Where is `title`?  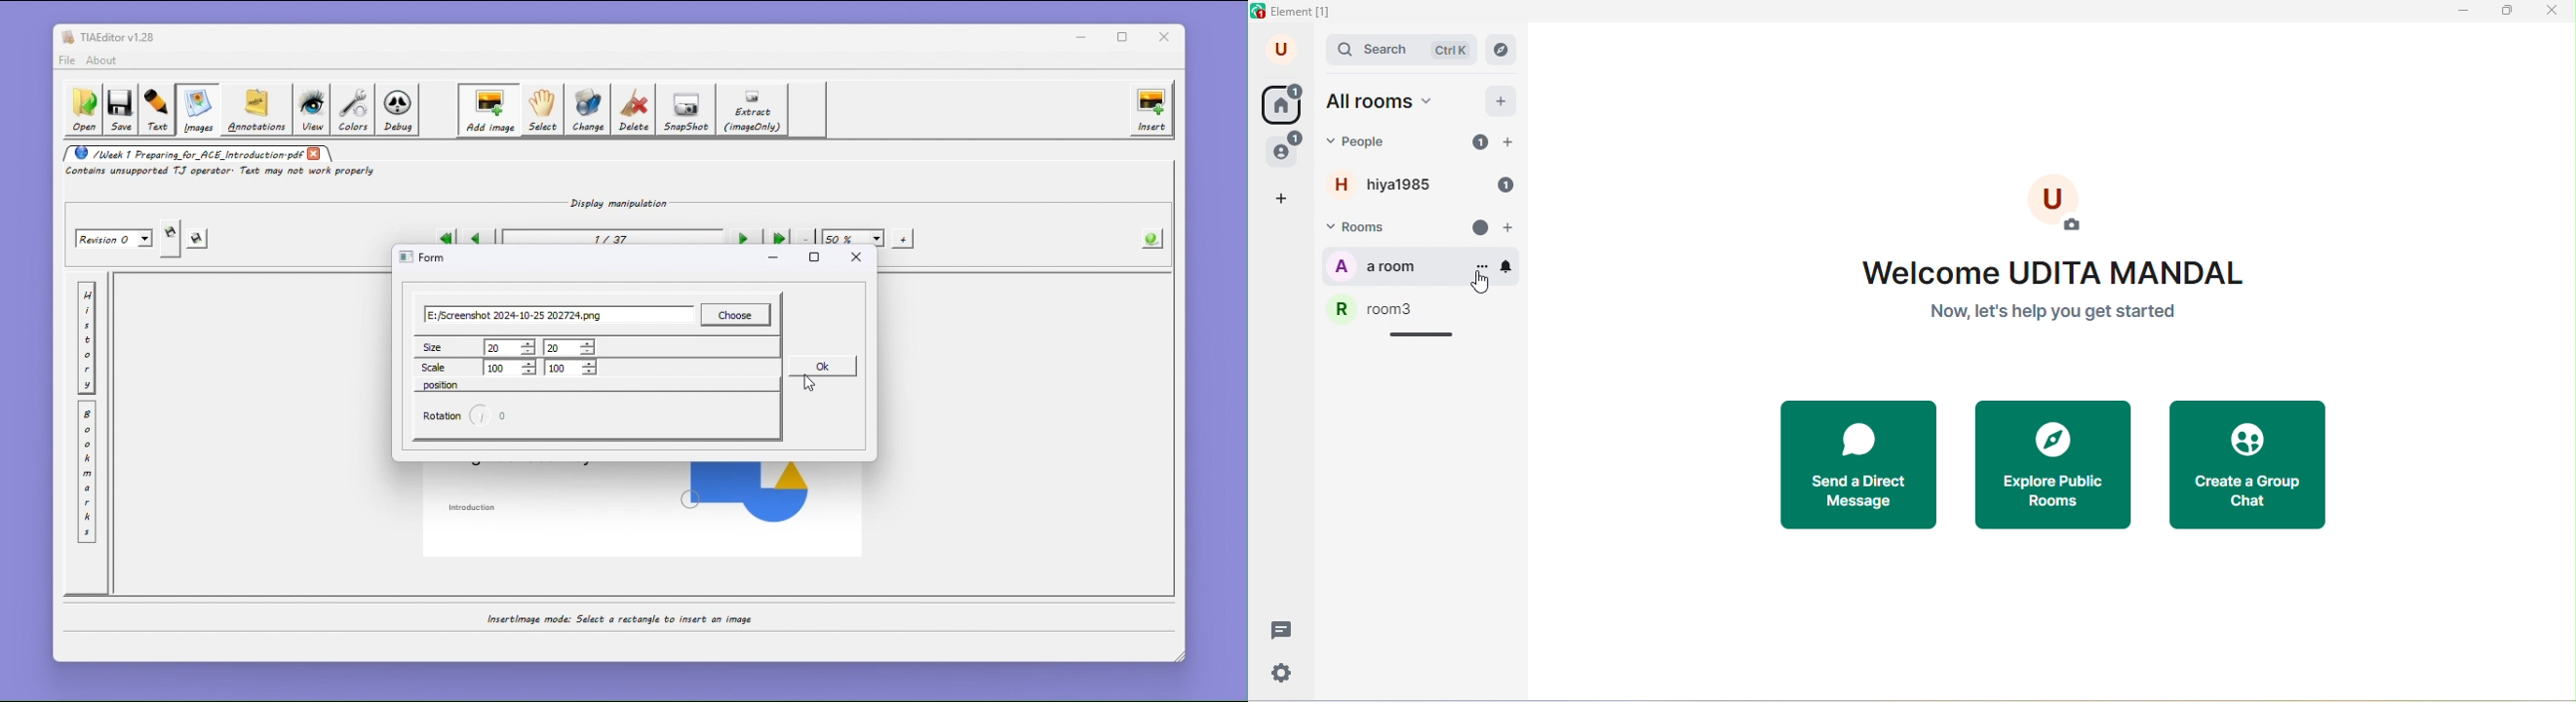 title is located at coordinates (1296, 13).